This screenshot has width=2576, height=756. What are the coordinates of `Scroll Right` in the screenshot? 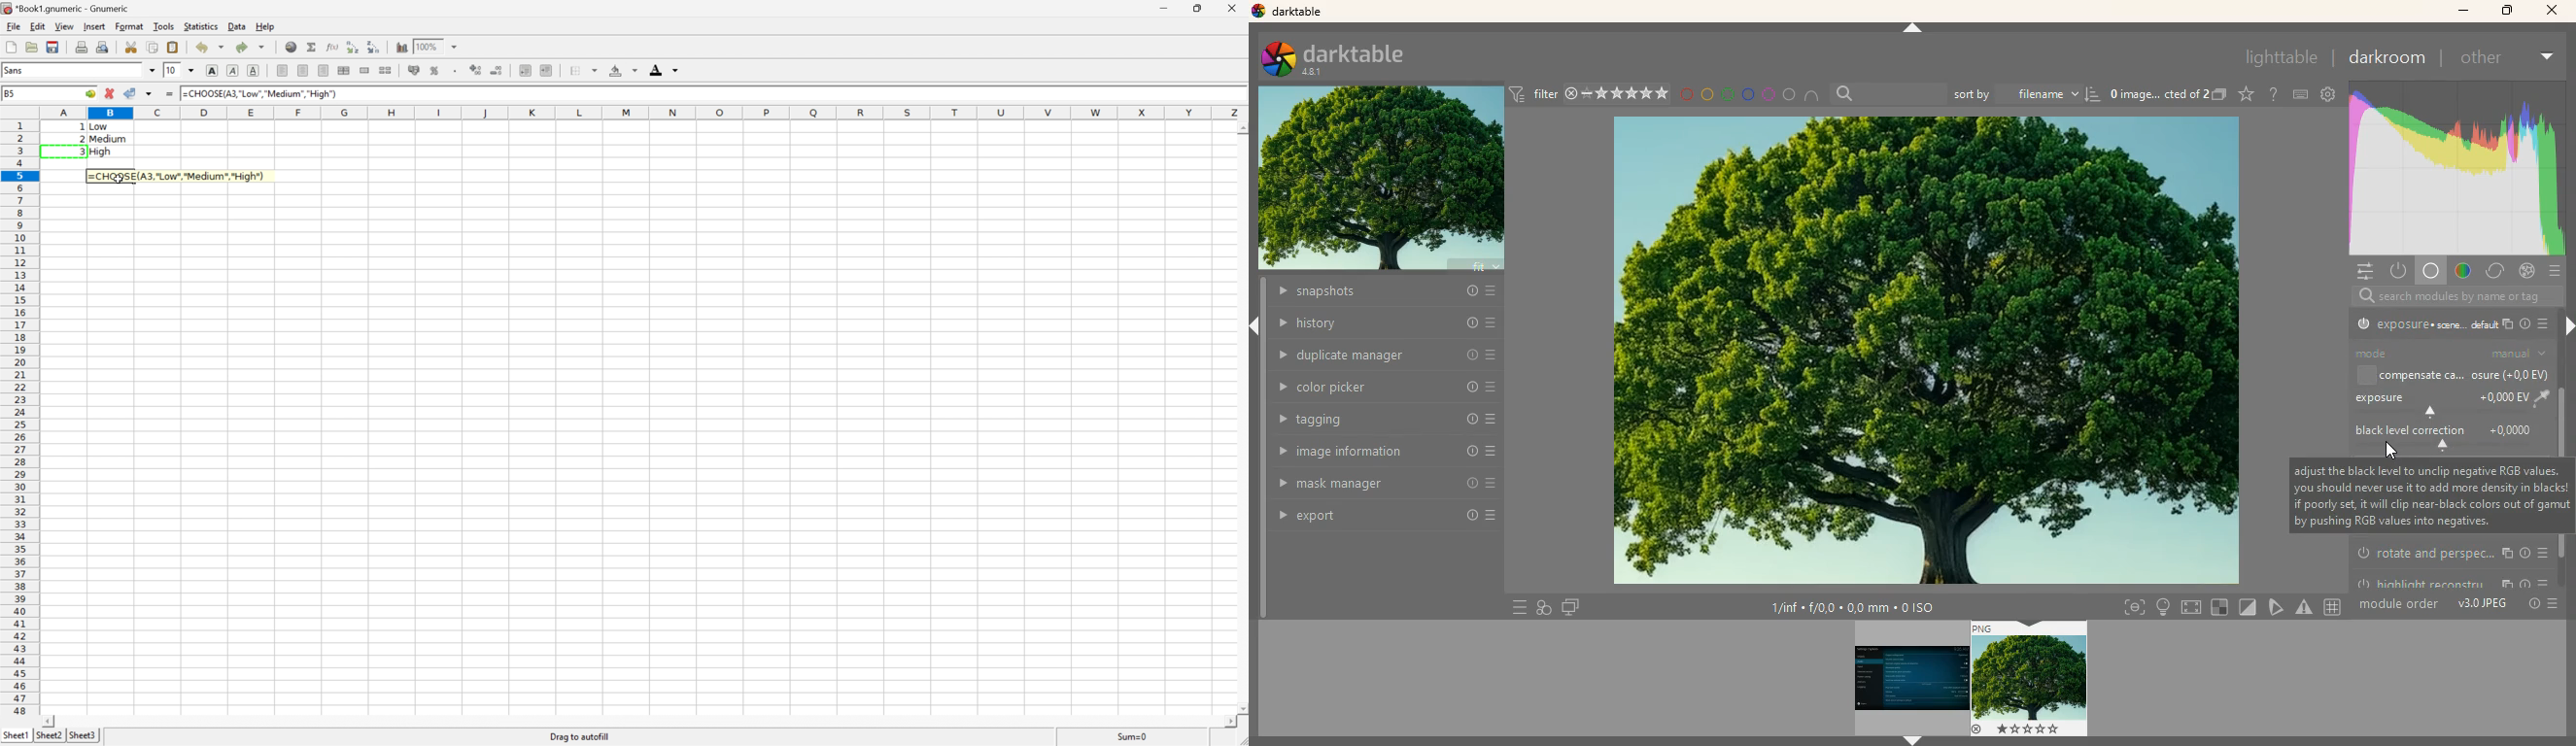 It's located at (1227, 721).